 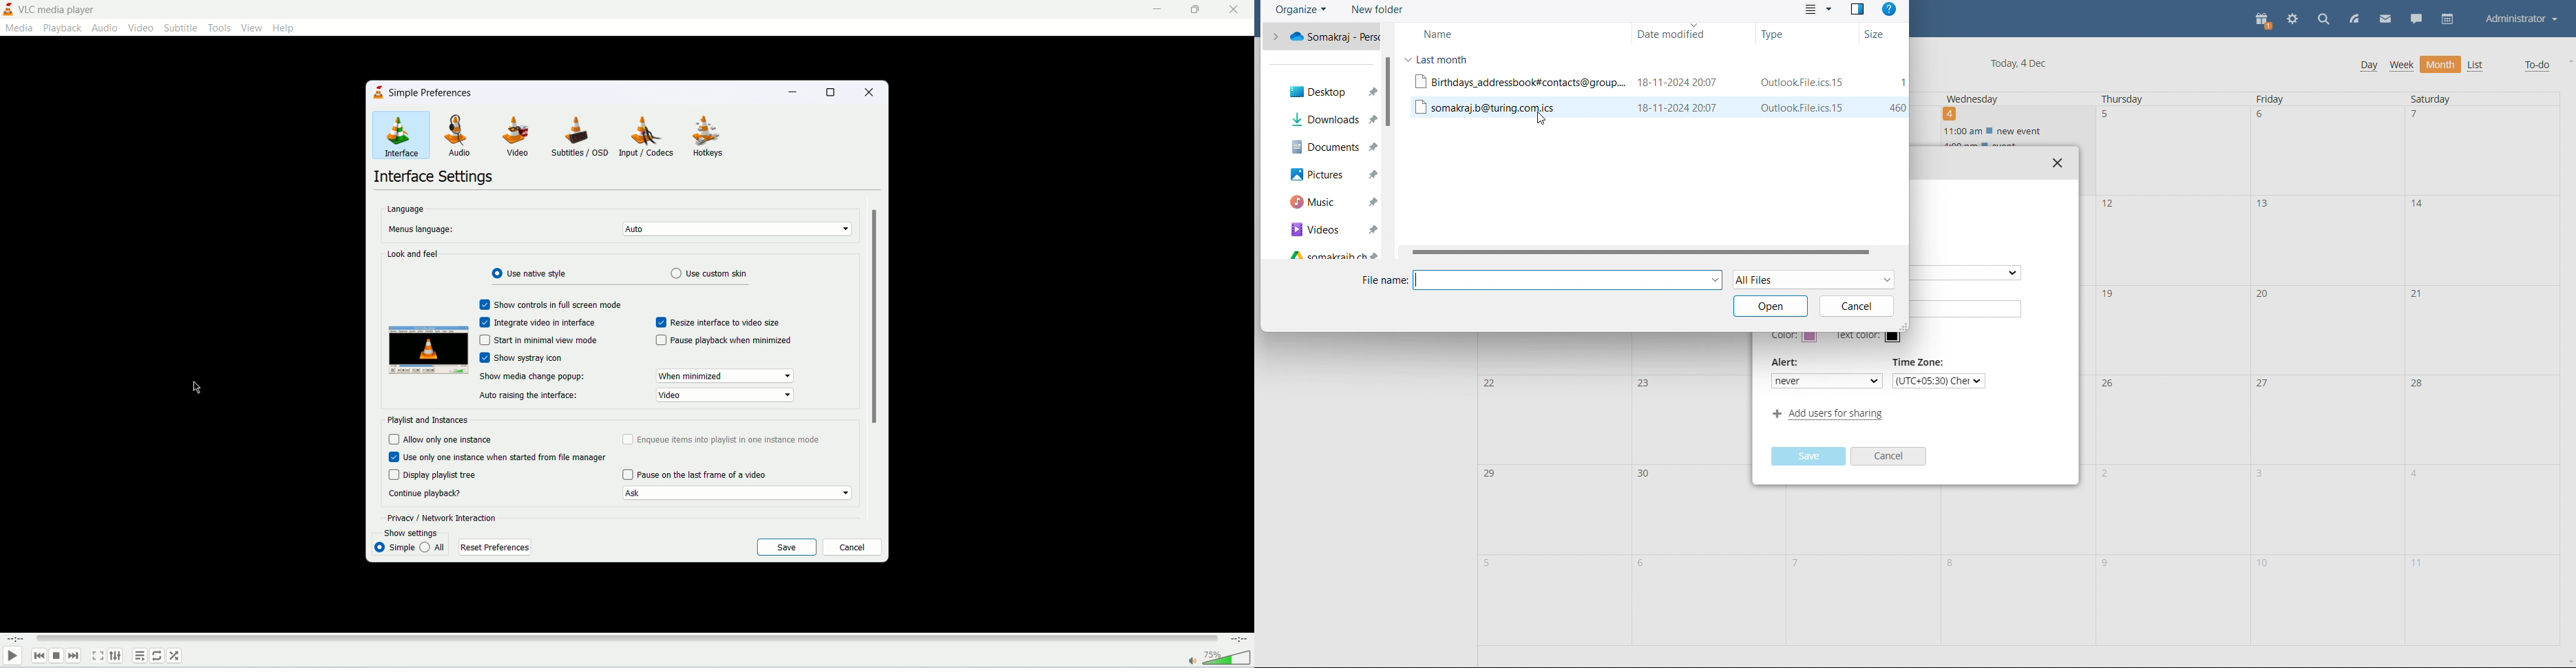 I want to click on video, so click(x=140, y=28).